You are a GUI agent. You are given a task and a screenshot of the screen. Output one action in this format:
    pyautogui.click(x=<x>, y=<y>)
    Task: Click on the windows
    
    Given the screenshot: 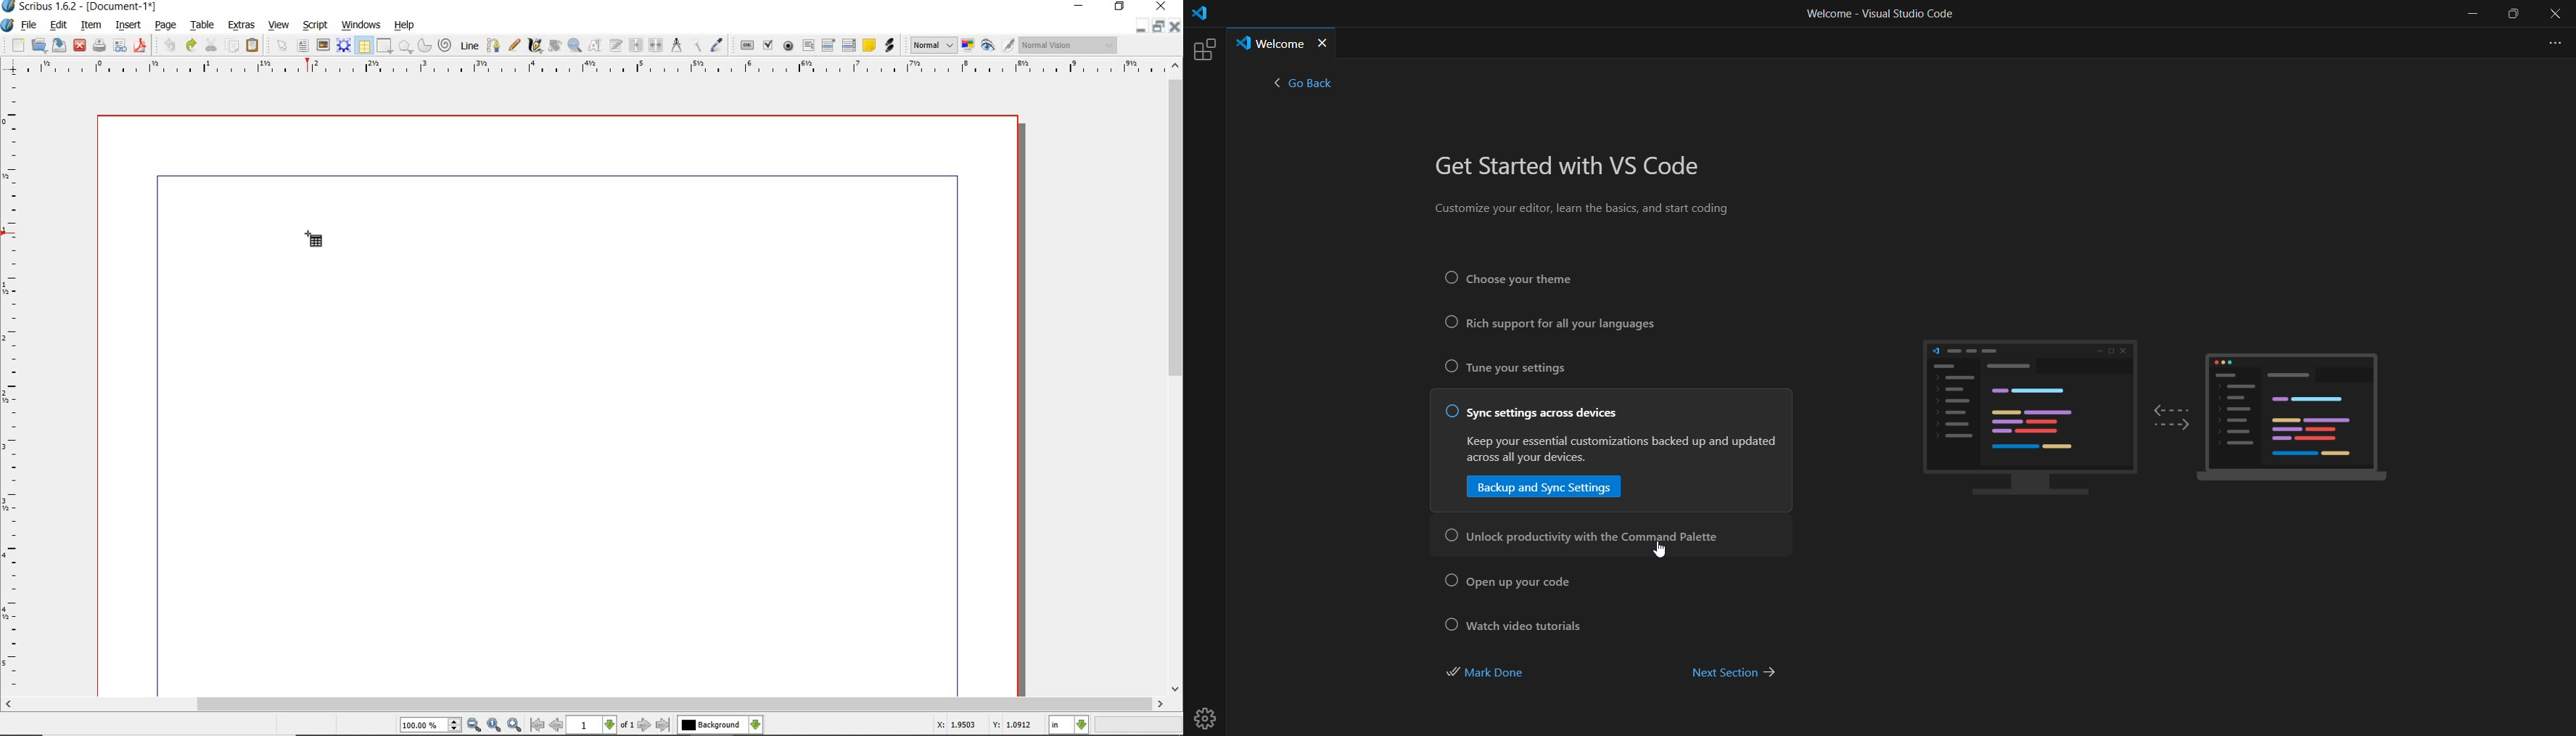 What is the action you would take?
    pyautogui.click(x=361, y=25)
    